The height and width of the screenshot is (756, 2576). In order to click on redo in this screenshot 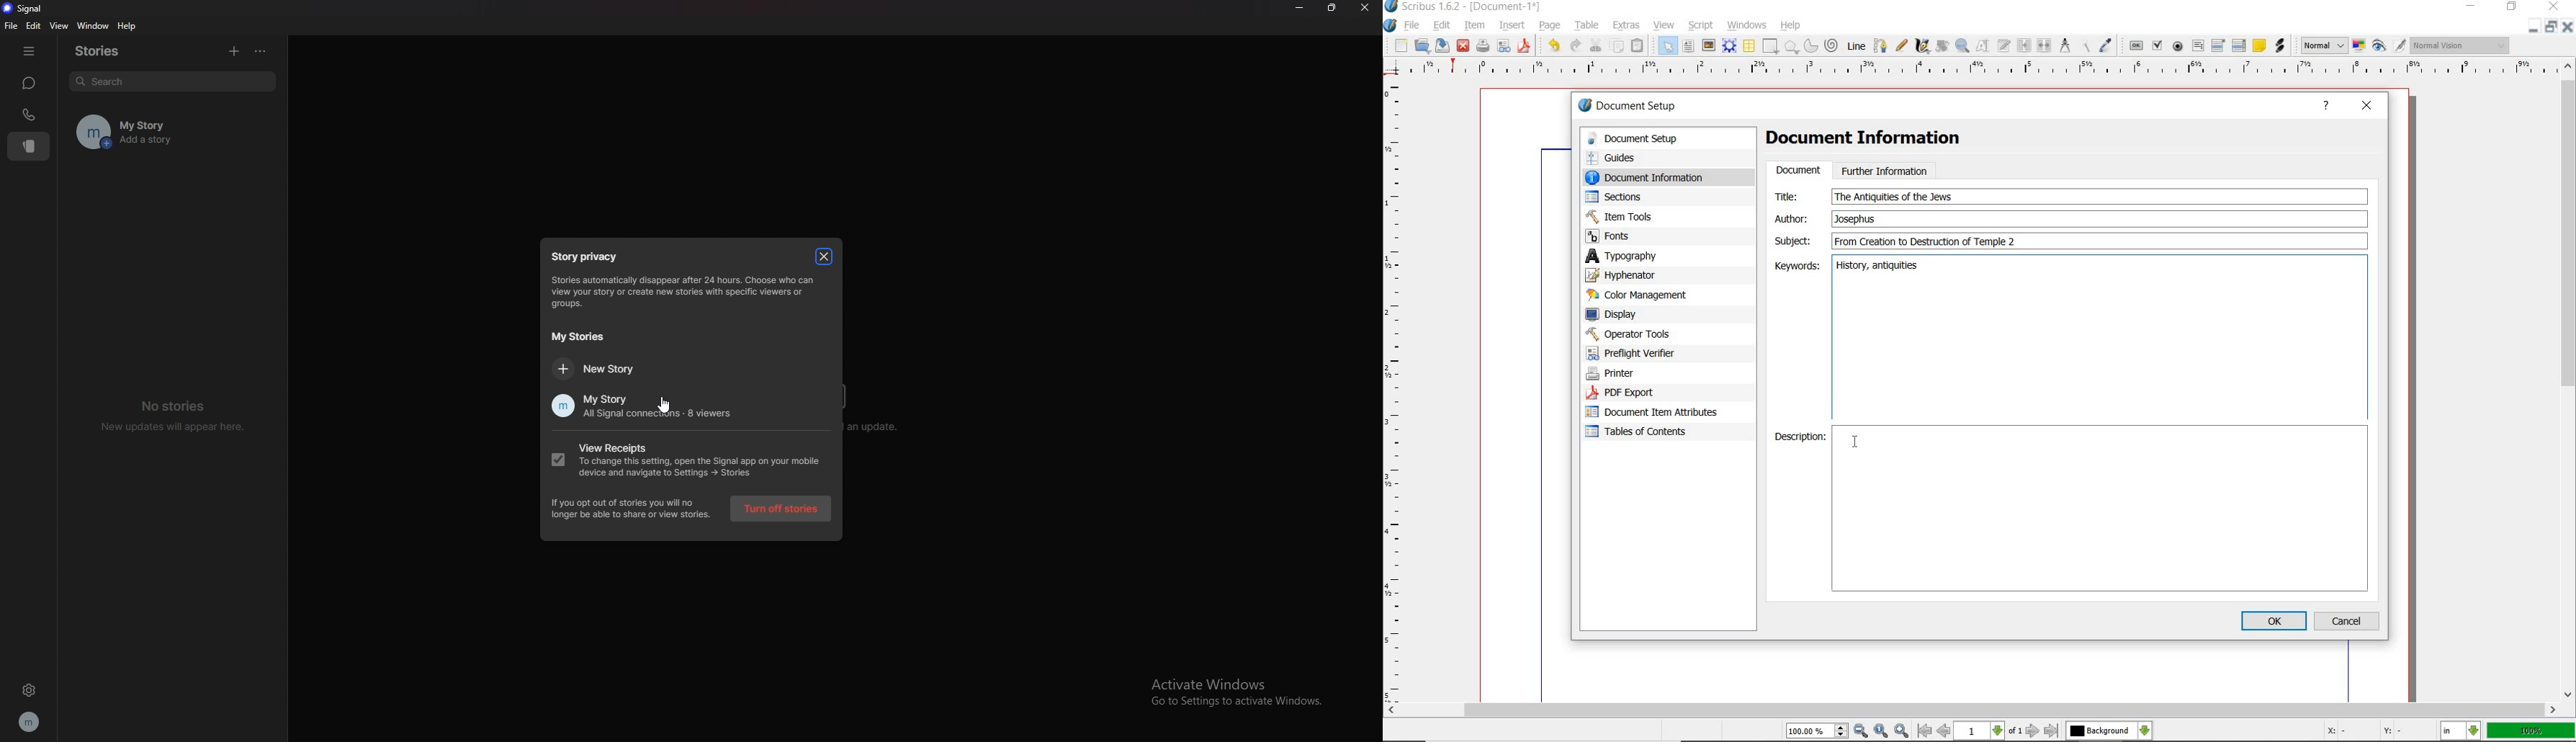, I will do `click(1577, 46)`.